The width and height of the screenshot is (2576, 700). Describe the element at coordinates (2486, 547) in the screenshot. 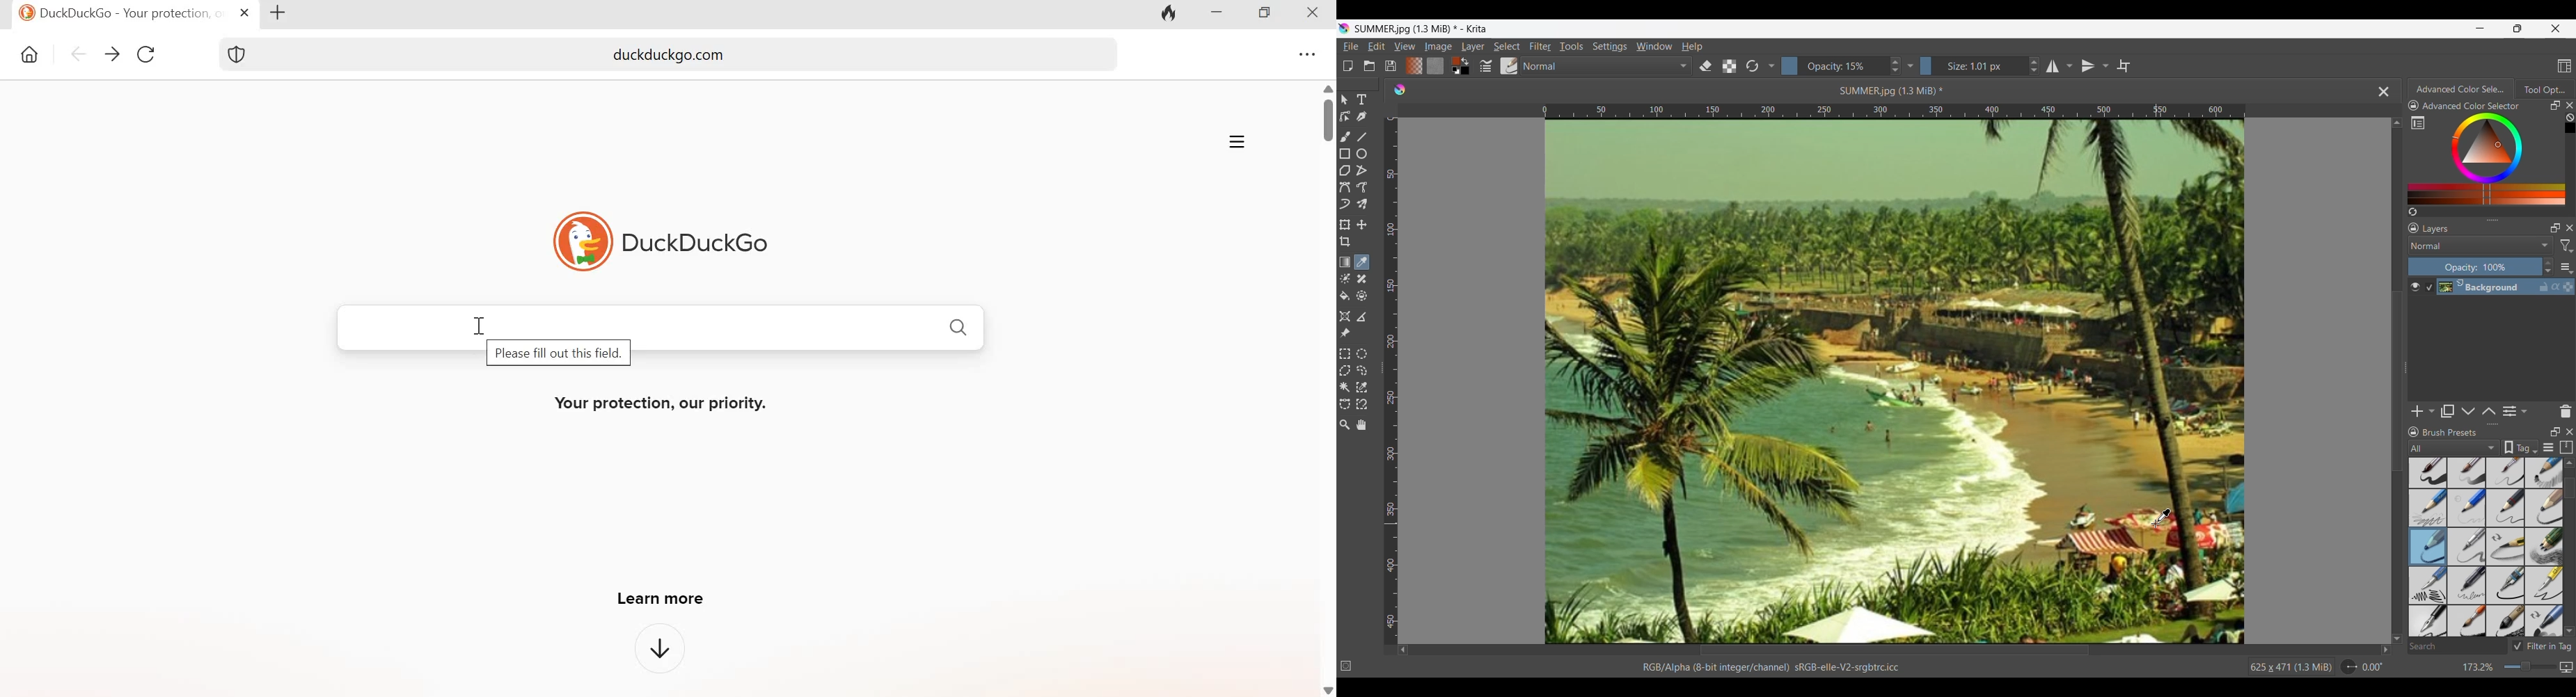

I see `Brush options` at that location.